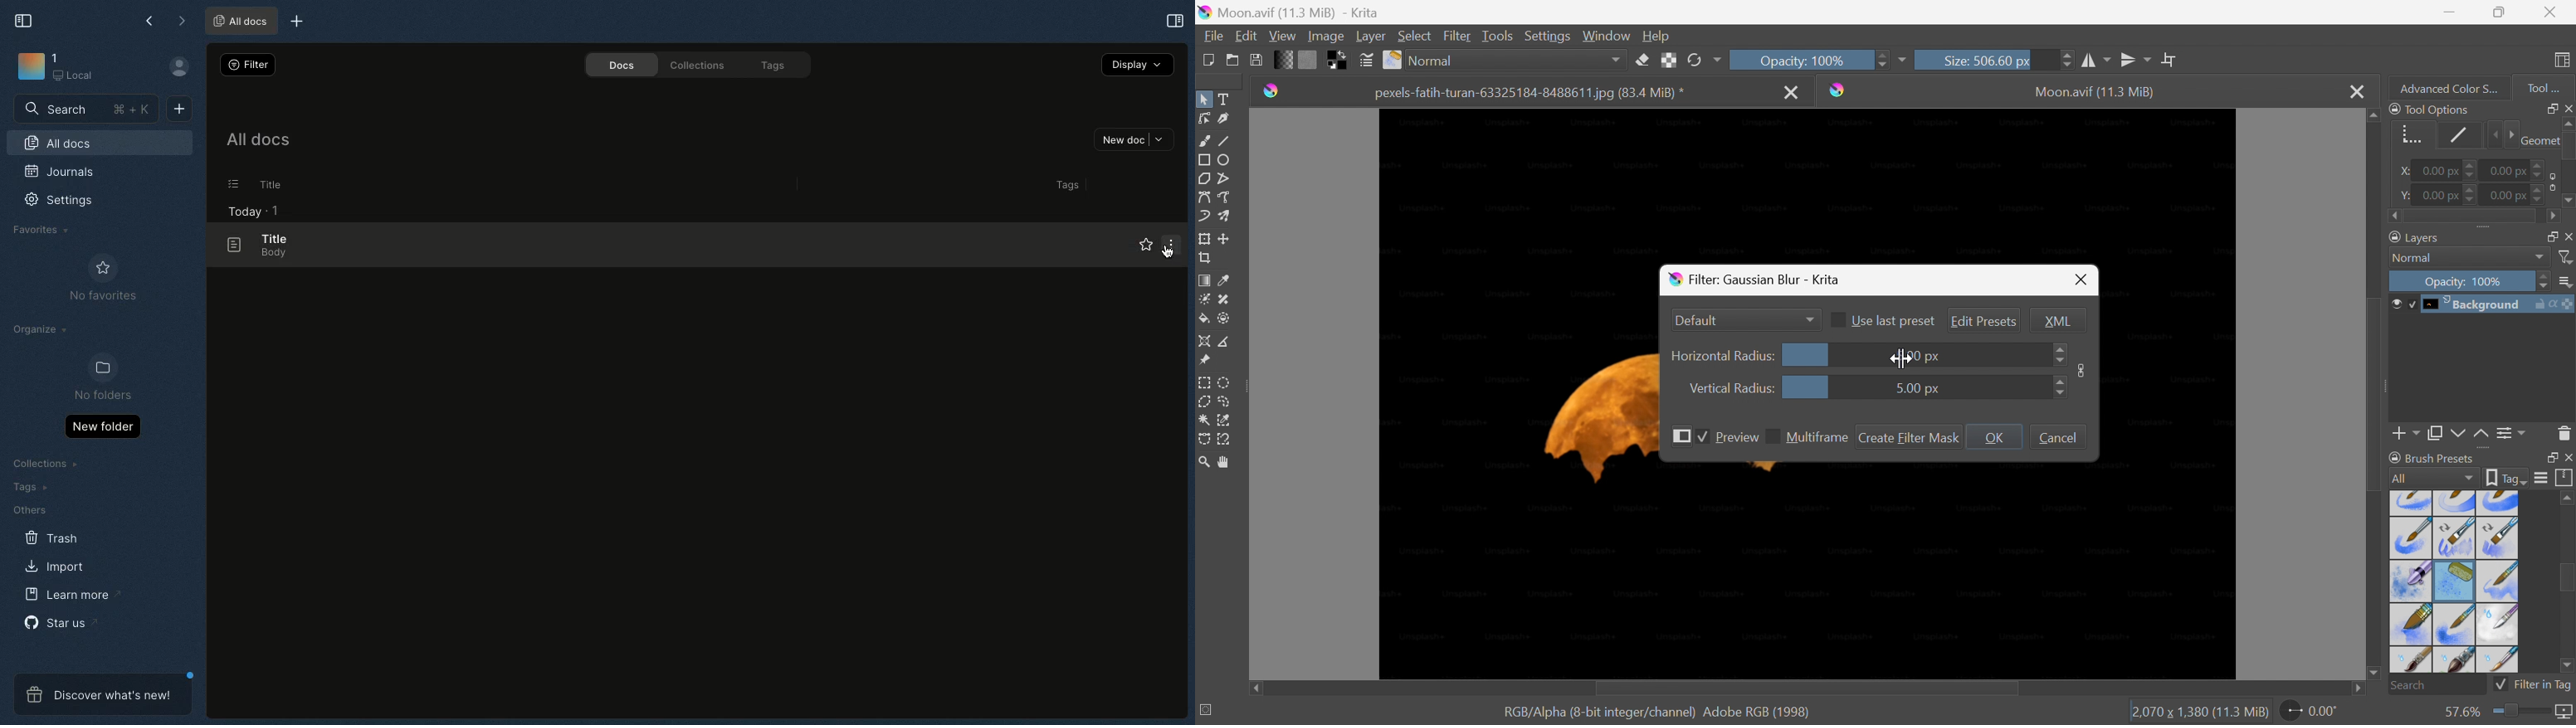 The height and width of the screenshot is (728, 2576). Describe the element at coordinates (2482, 305) in the screenshot. I see `Background` at that location.